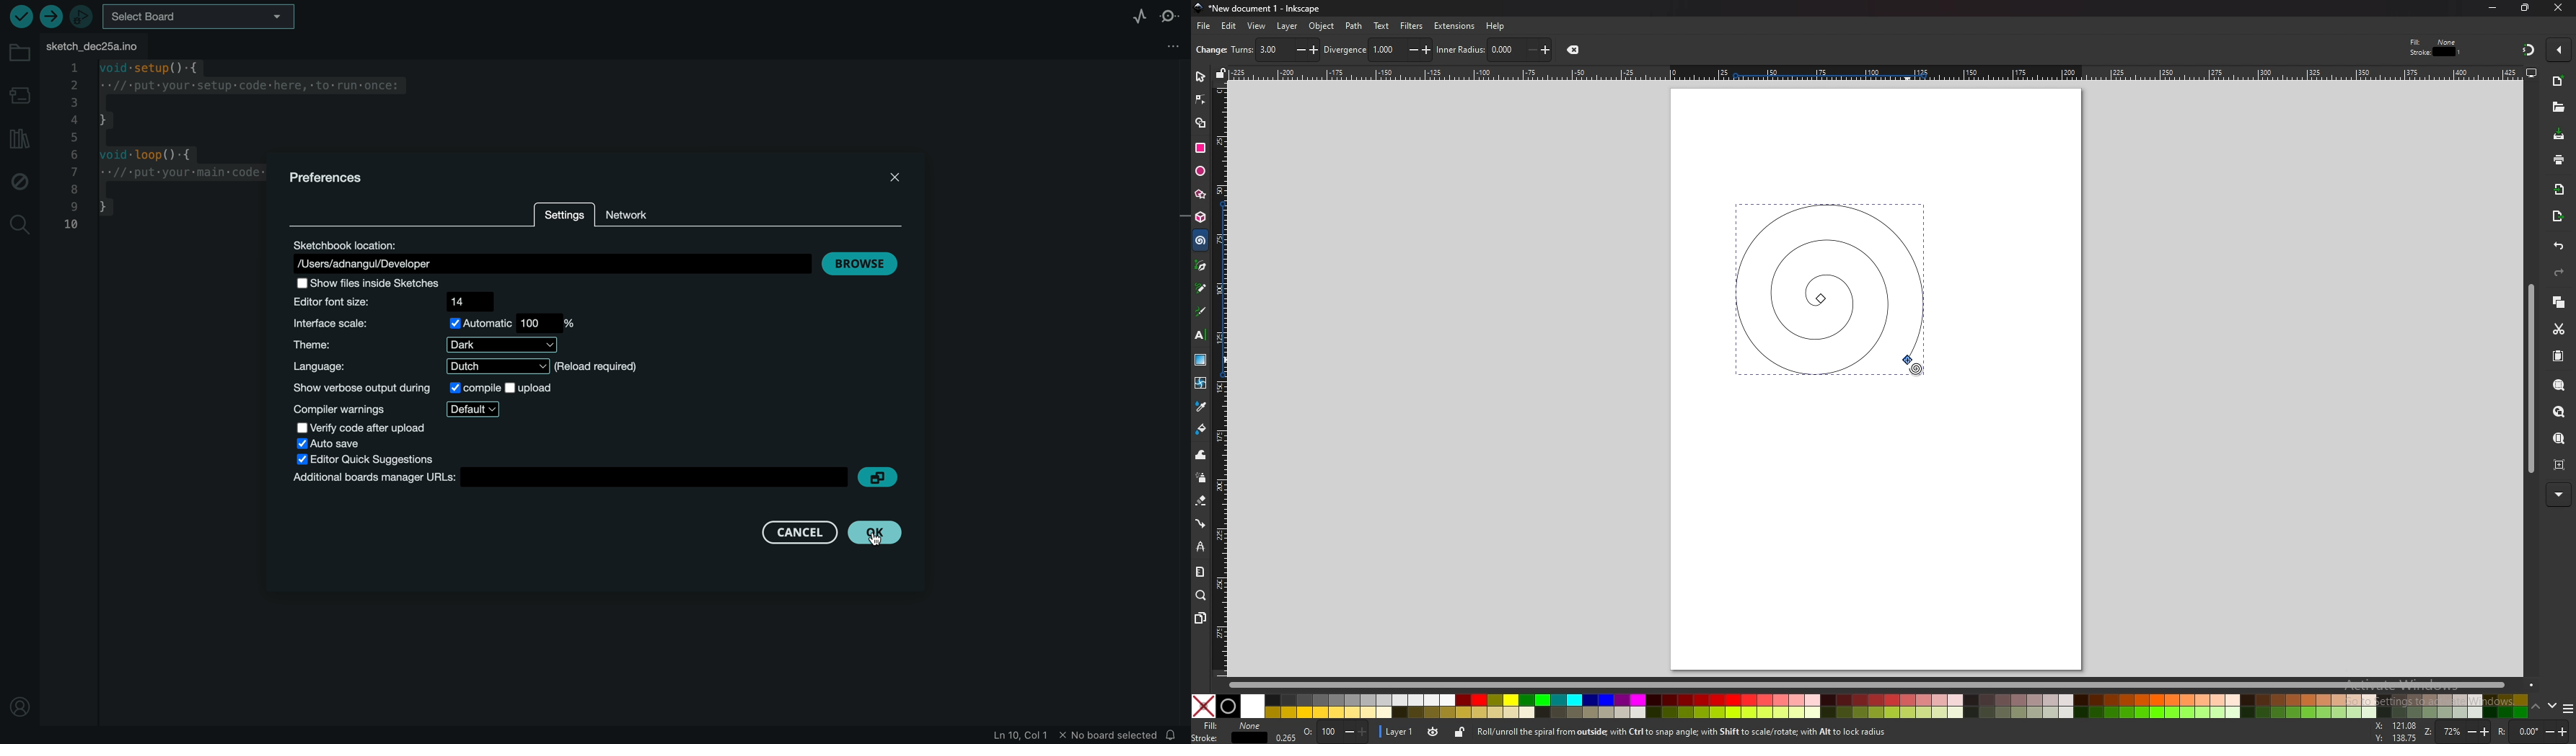  I want to click on rectangle, so click(1202, 147).